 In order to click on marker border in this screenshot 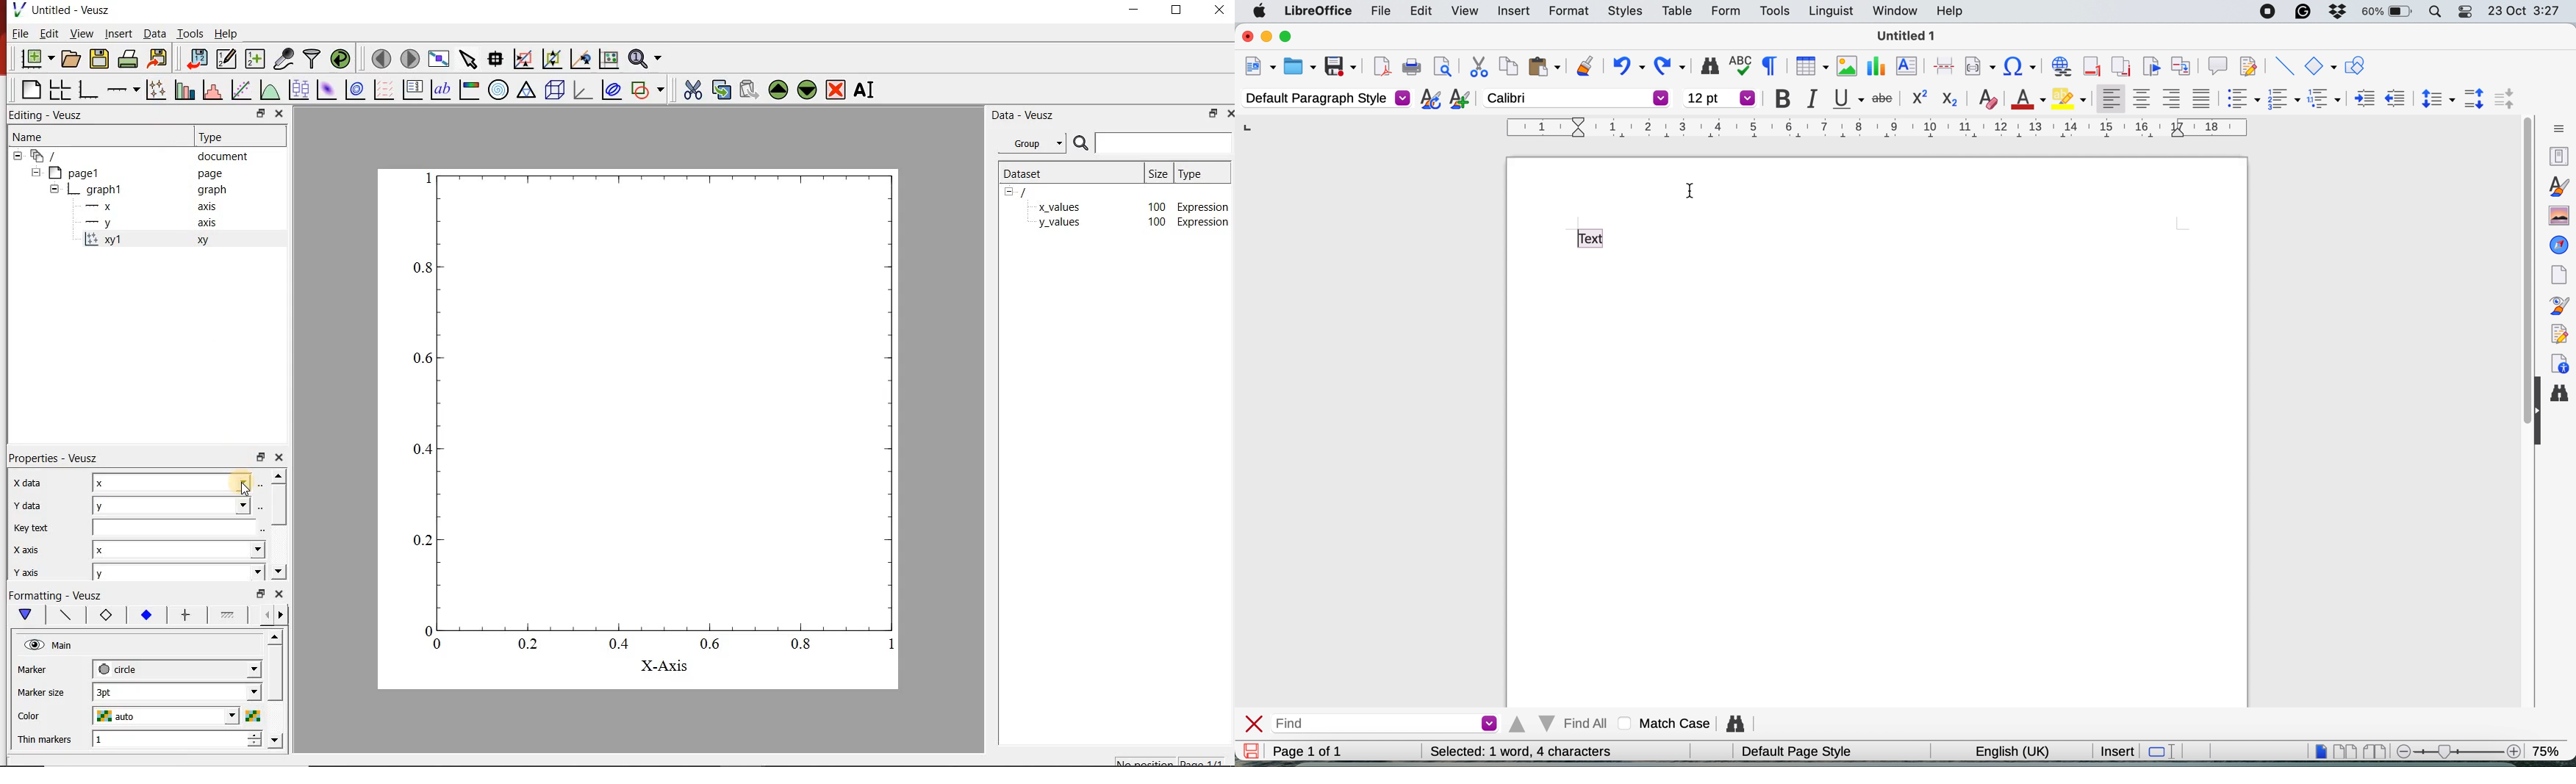, I will do `click(105, 616)`.